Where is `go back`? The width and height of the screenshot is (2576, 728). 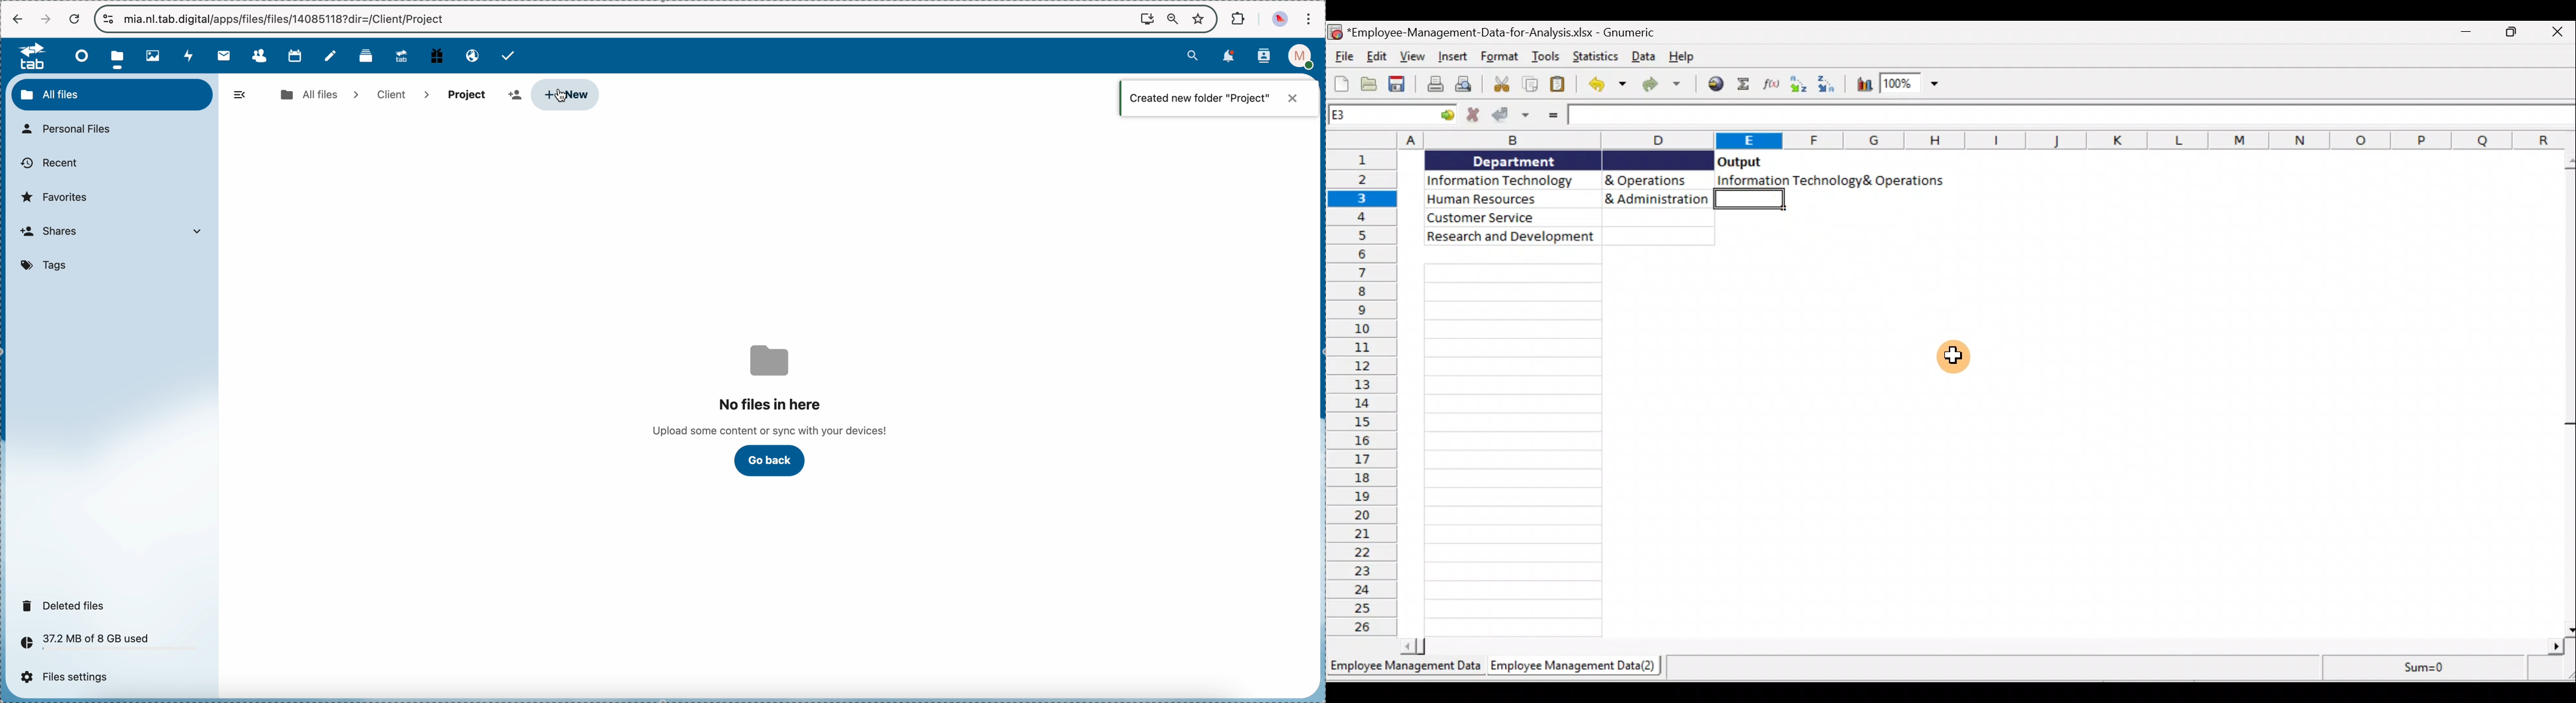 go back is located at coordinates (772, 460).